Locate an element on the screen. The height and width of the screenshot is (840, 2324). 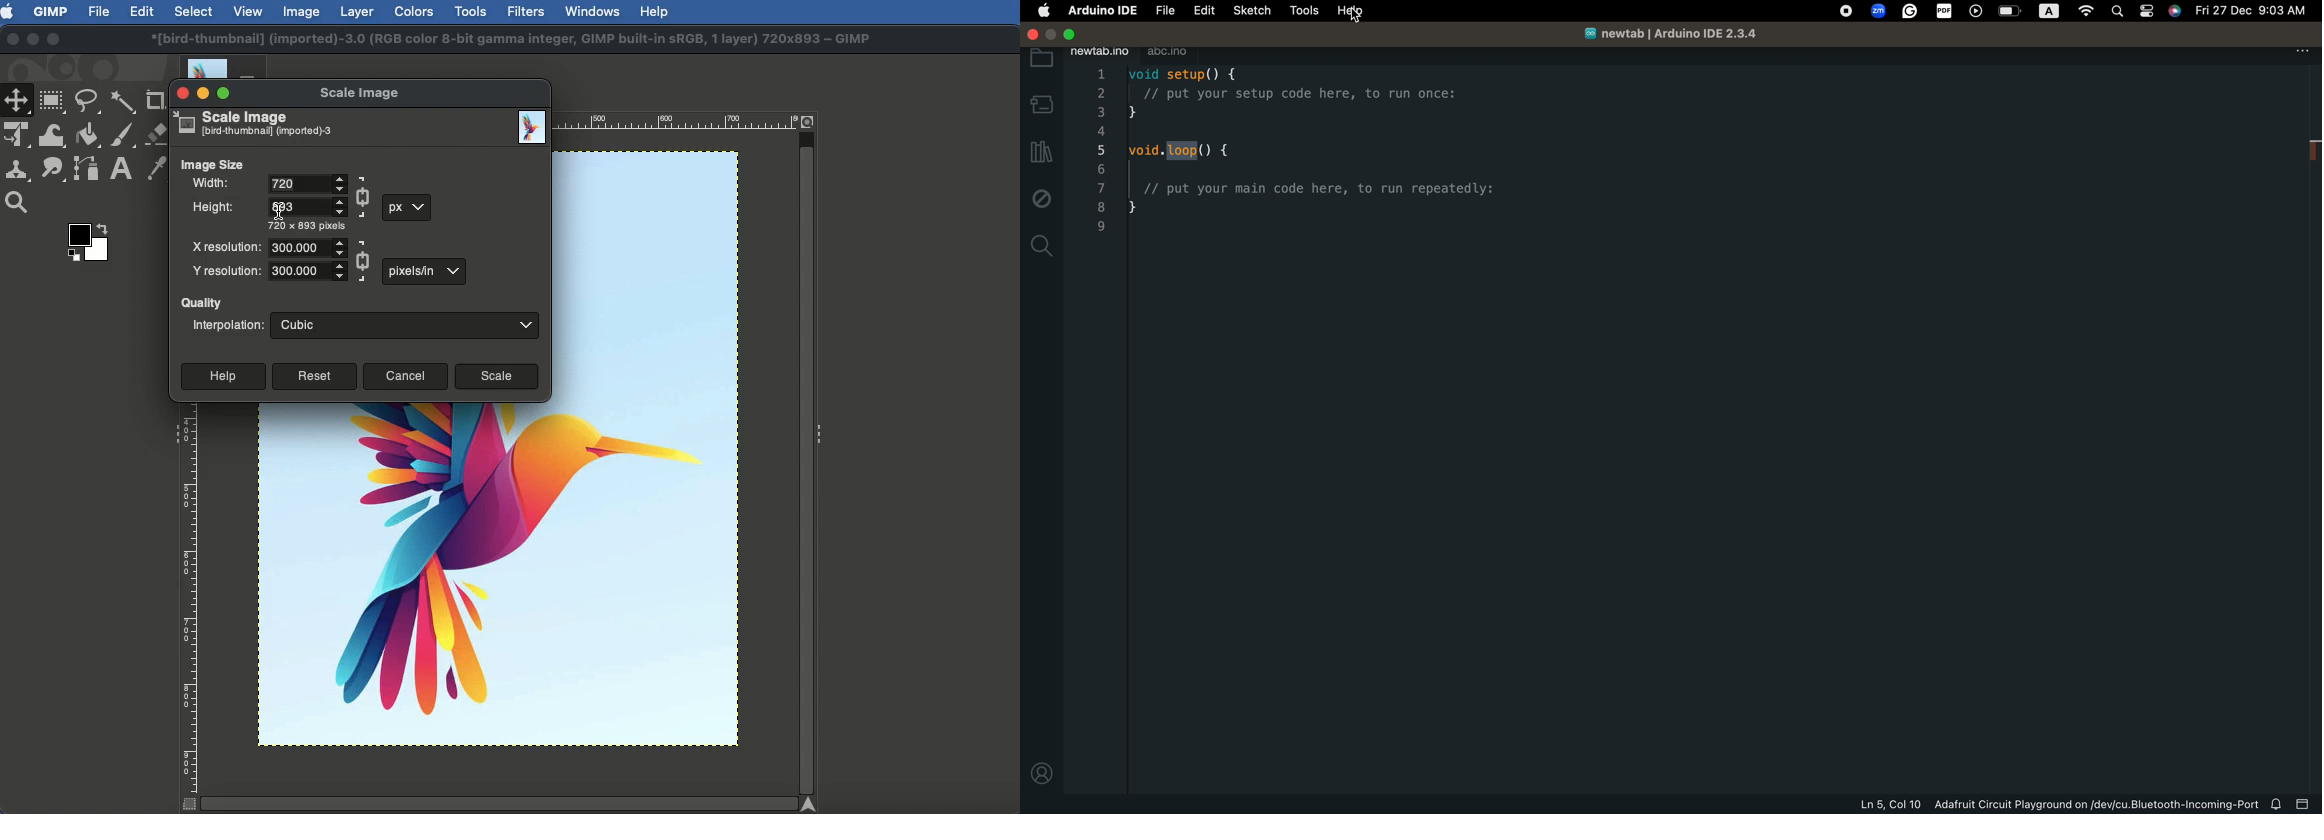
Magnify is located at coordinates (19, 202).